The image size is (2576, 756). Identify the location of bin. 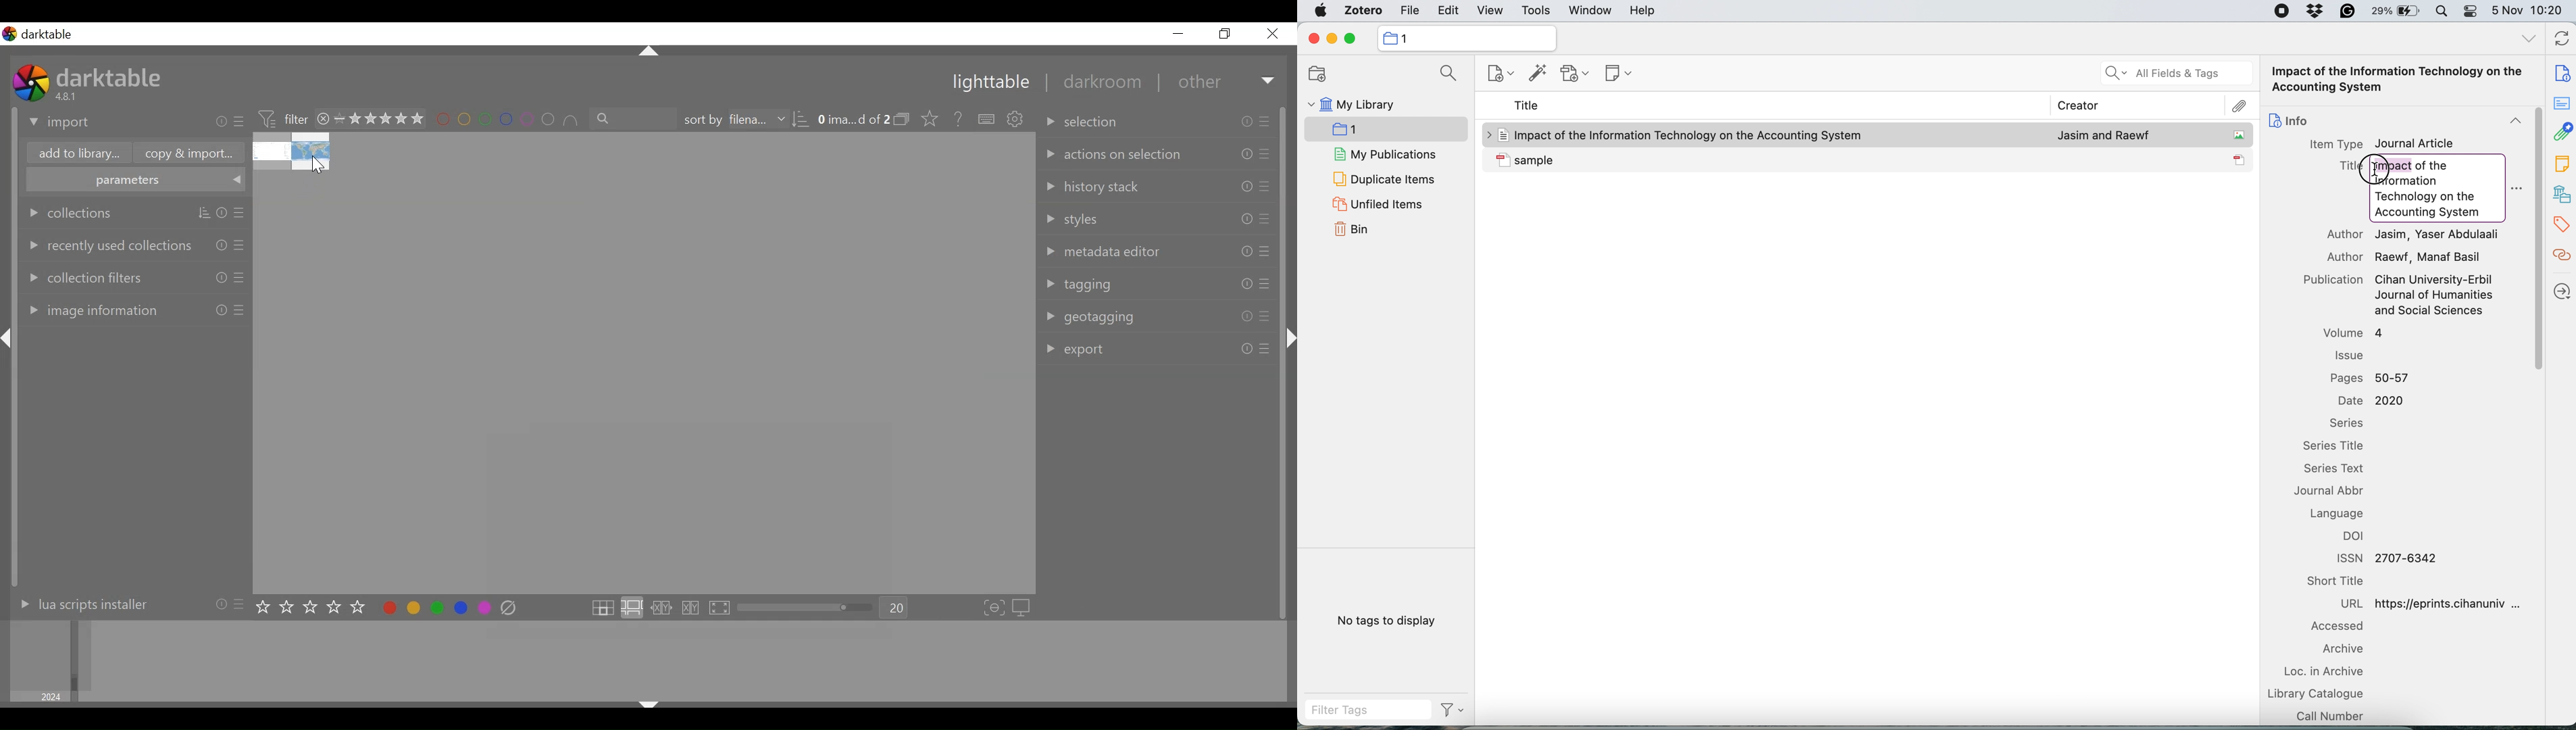
(1353, 230).